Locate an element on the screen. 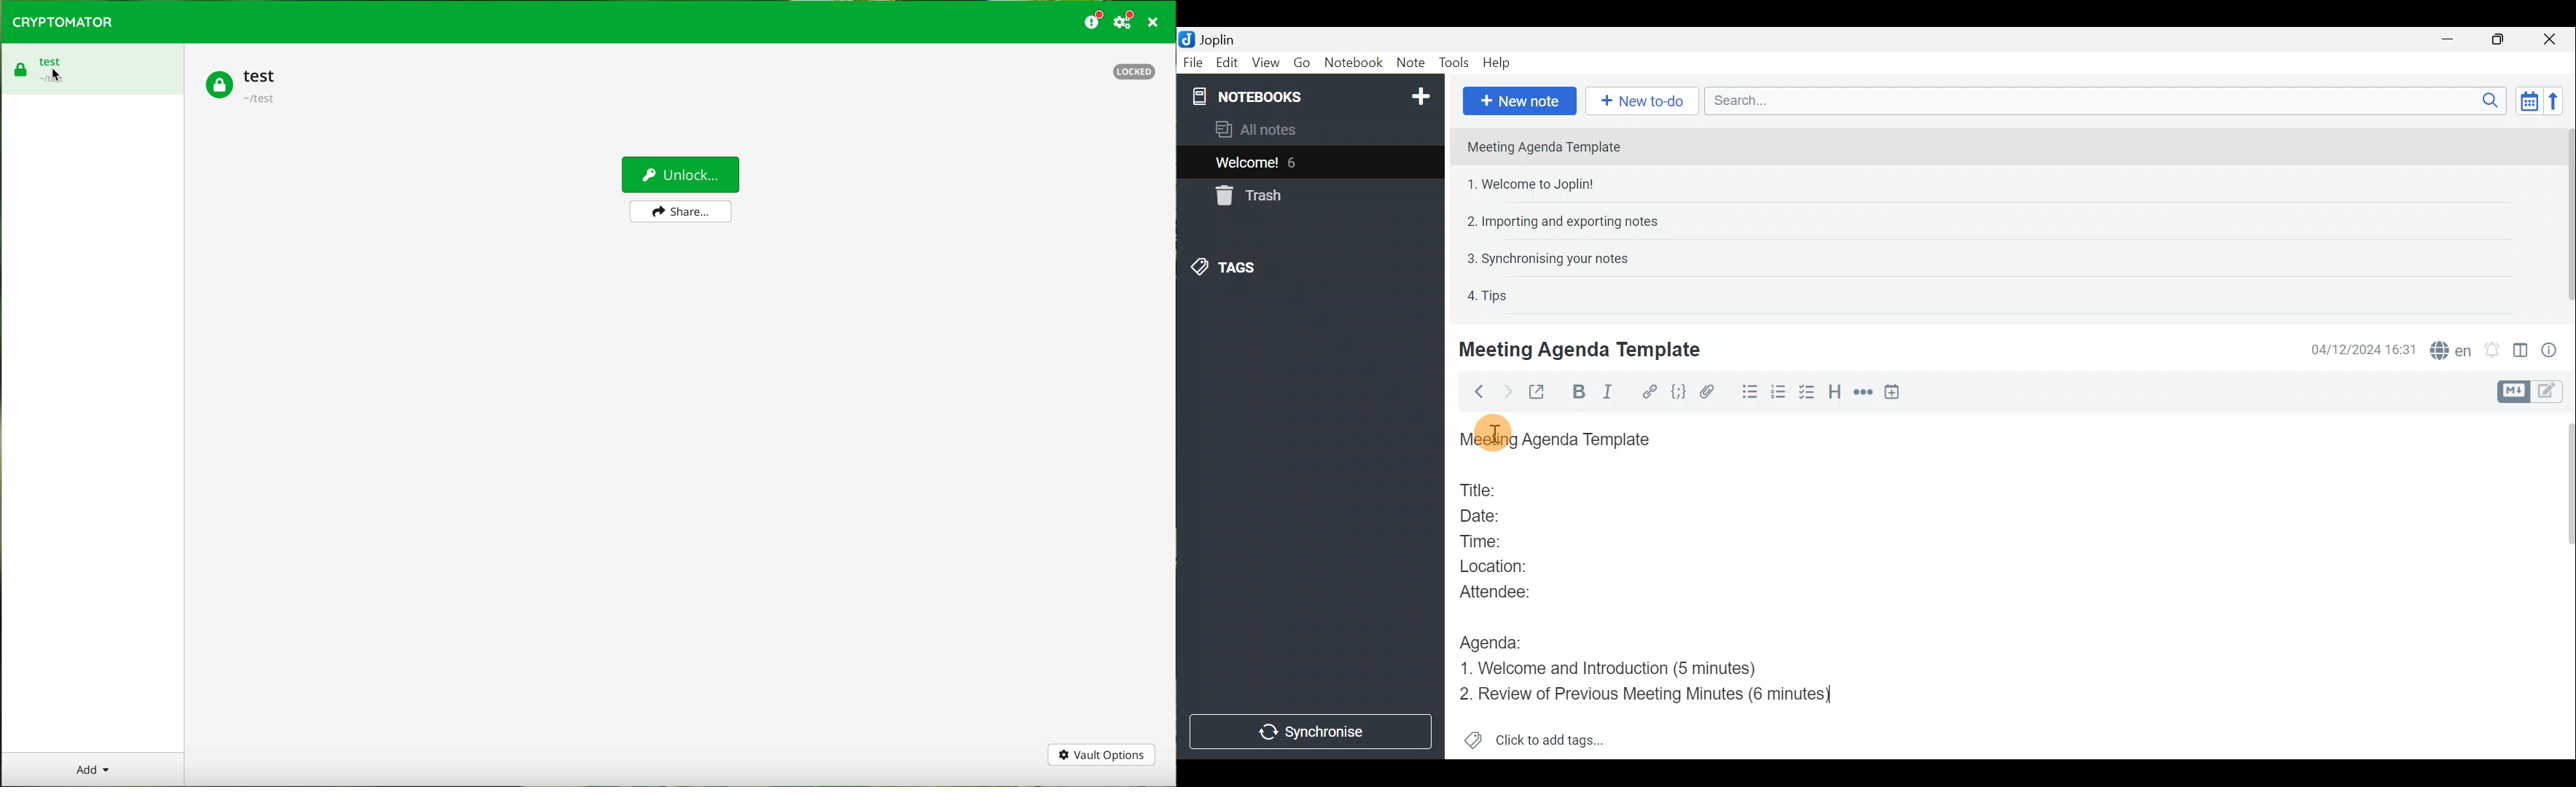 This screenshot has width=2576, height=812. Synchronise is located at coordinates (1311, 731).